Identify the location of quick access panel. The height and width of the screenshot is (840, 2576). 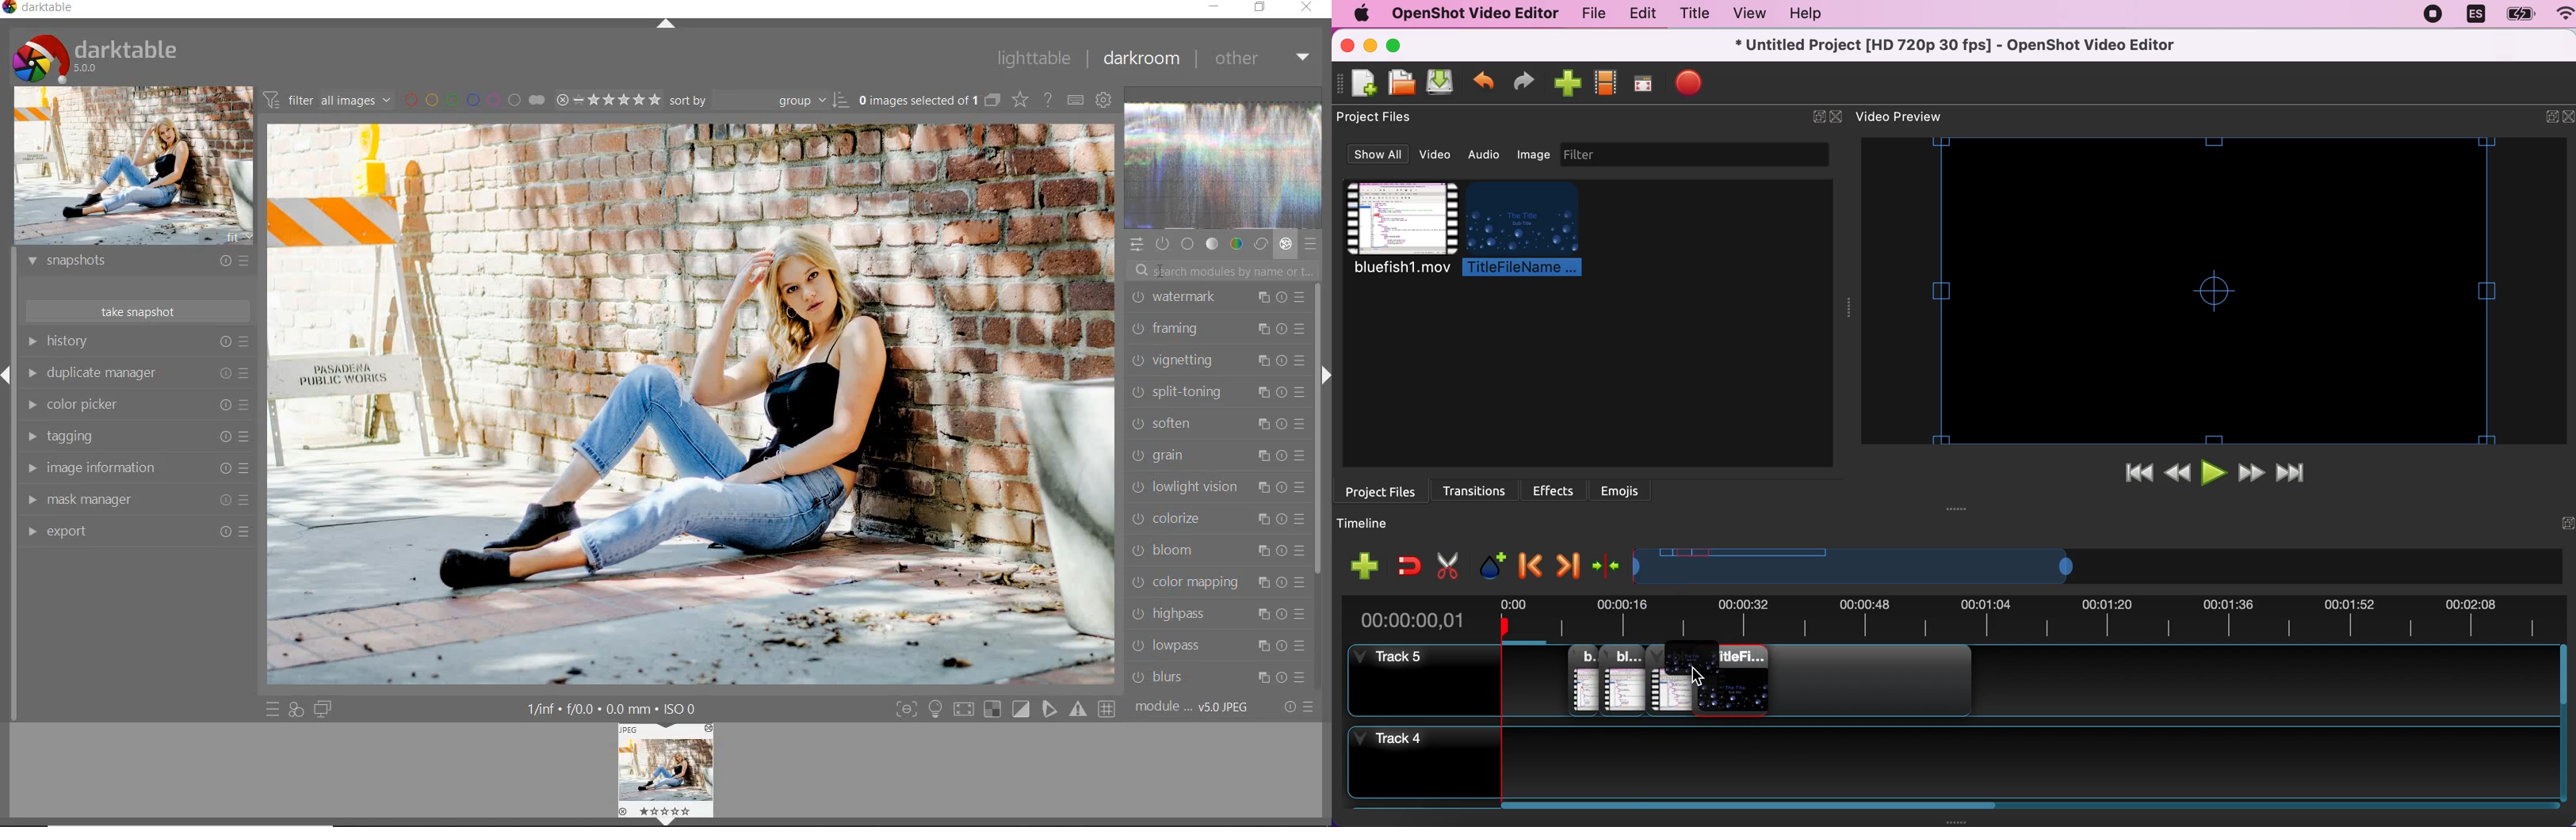
(1136, 243).